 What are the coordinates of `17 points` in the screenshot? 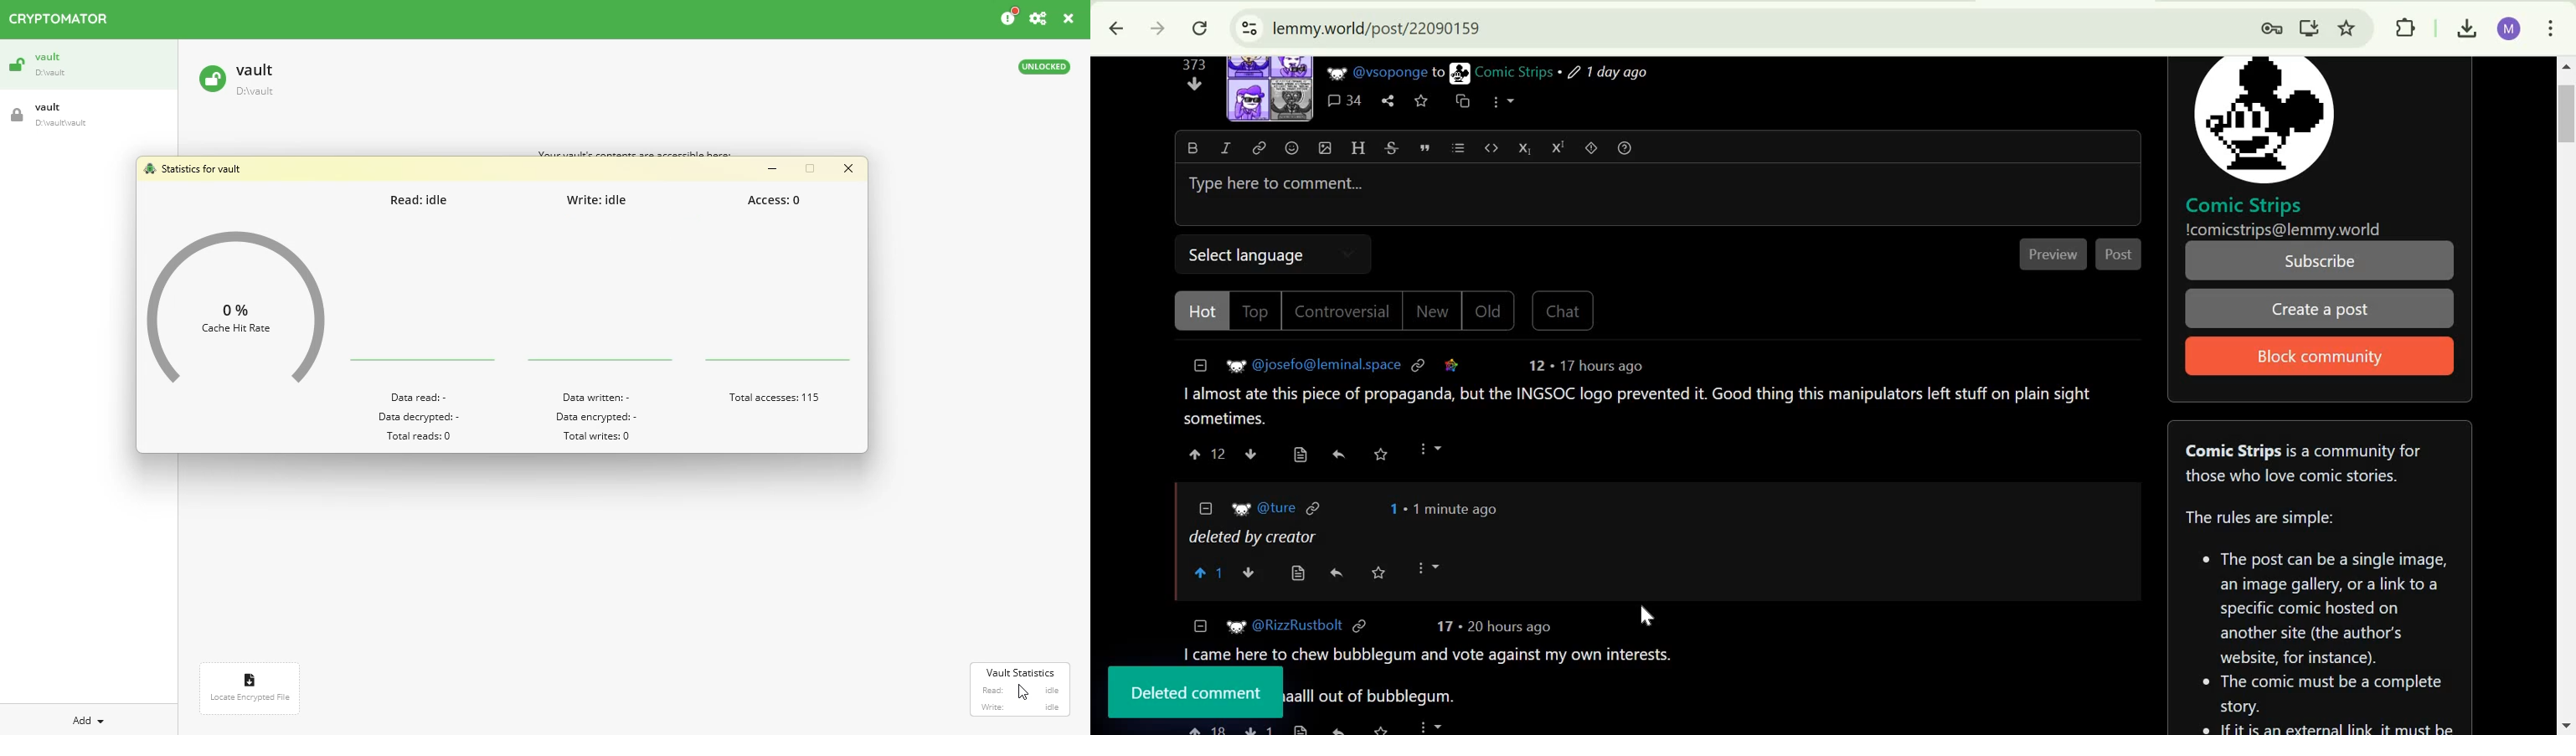 It's located at (1444, 626).